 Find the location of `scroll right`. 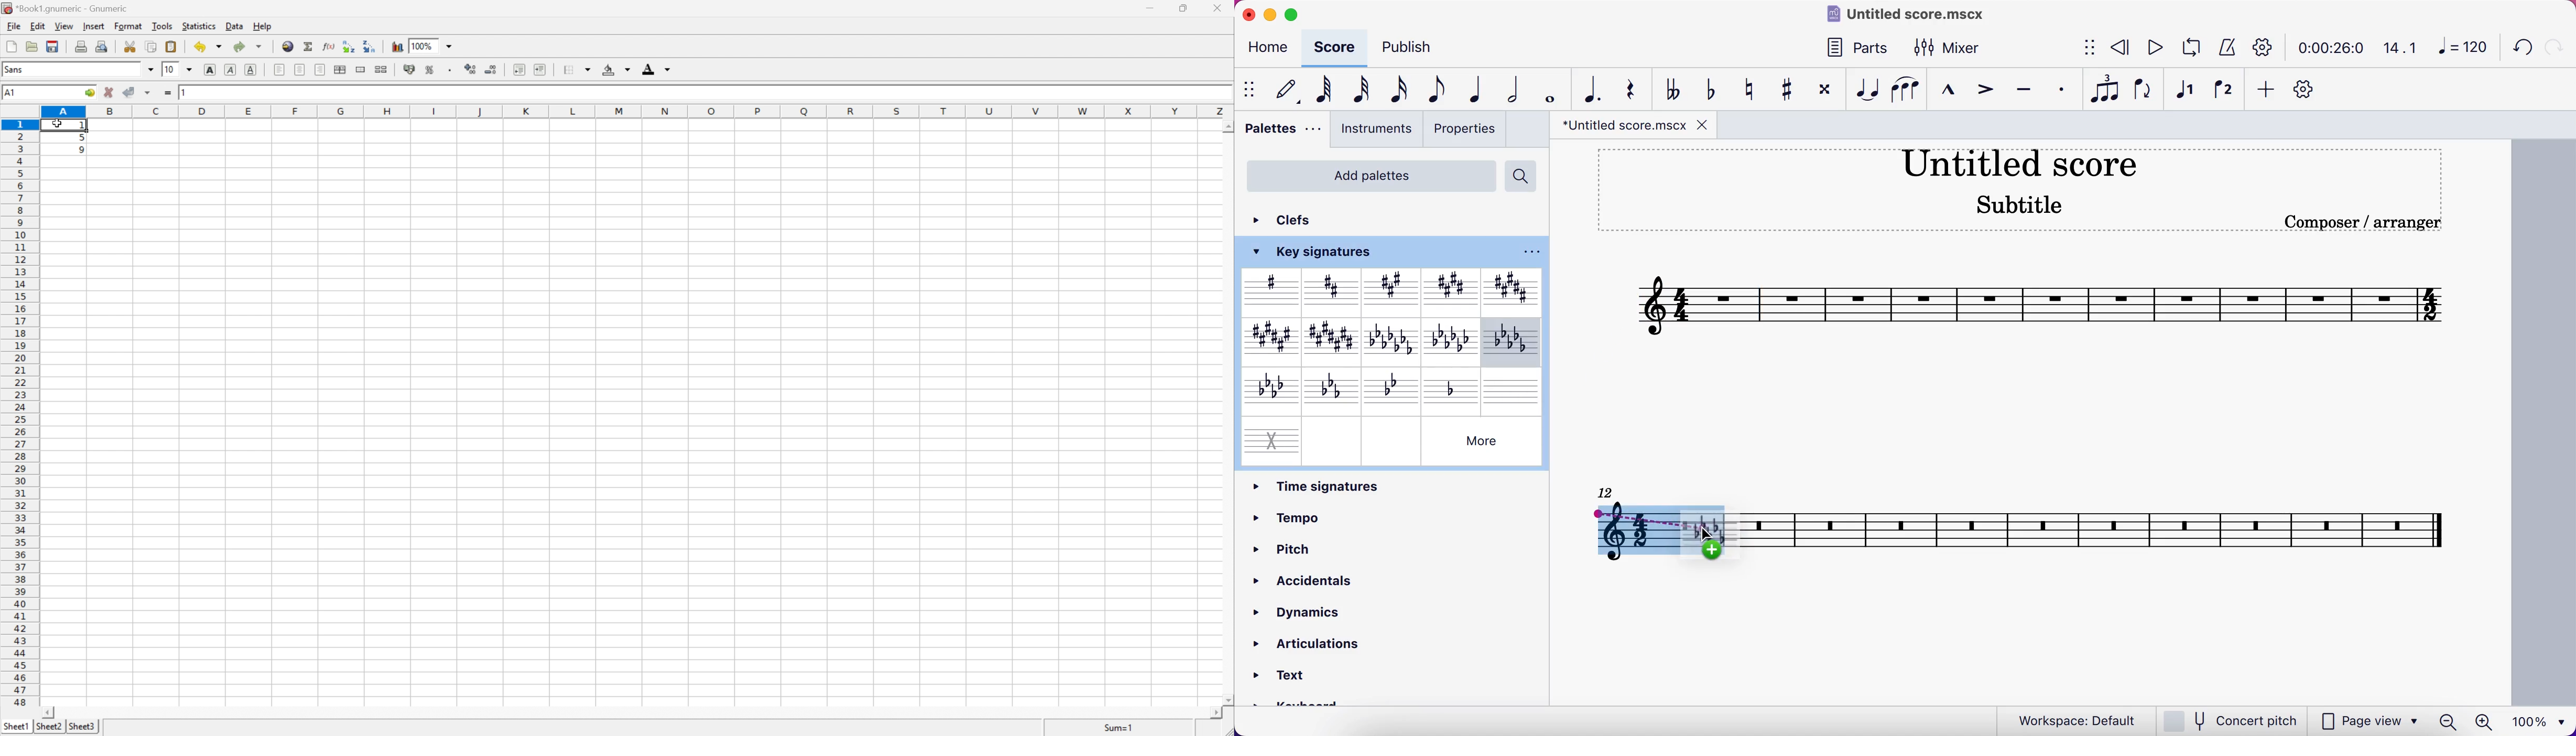

scroll right is located at coordinates (1215, 713).